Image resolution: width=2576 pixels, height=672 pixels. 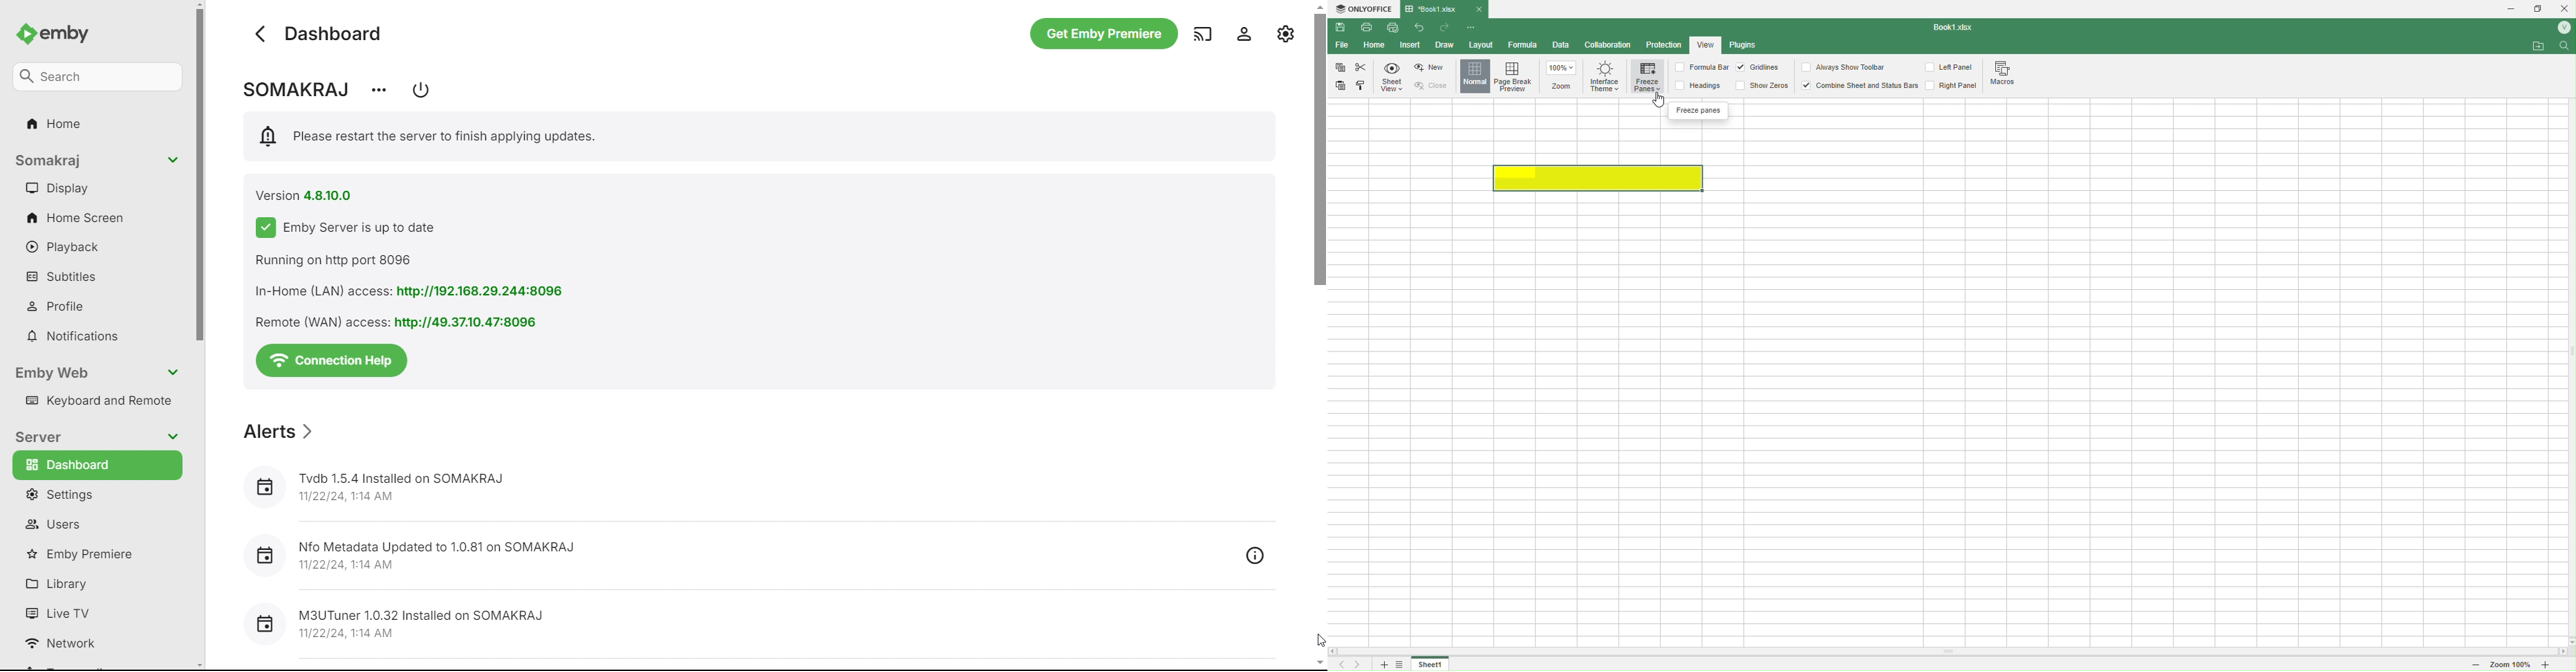 I want to click on List of sheets, so click(x=1403, y=664).